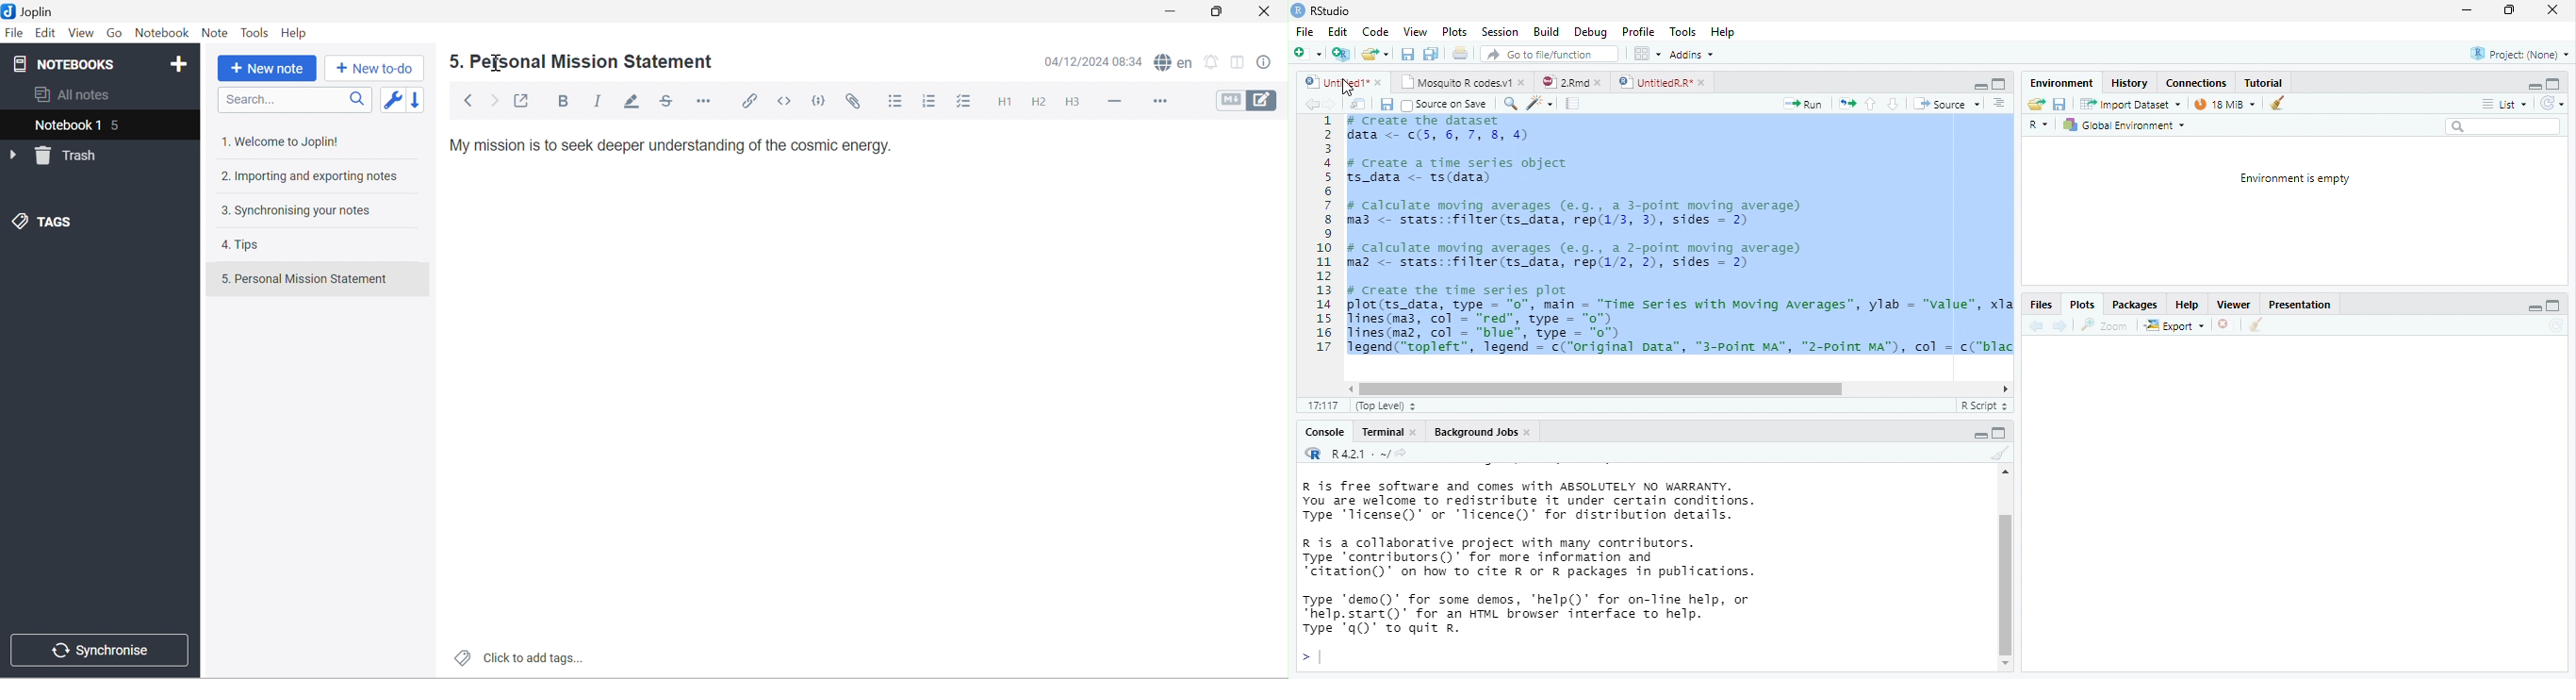  What do you see at coordinates (2129, 82) in the screenshot?
I see `History` at bounding box center [2129, 82].